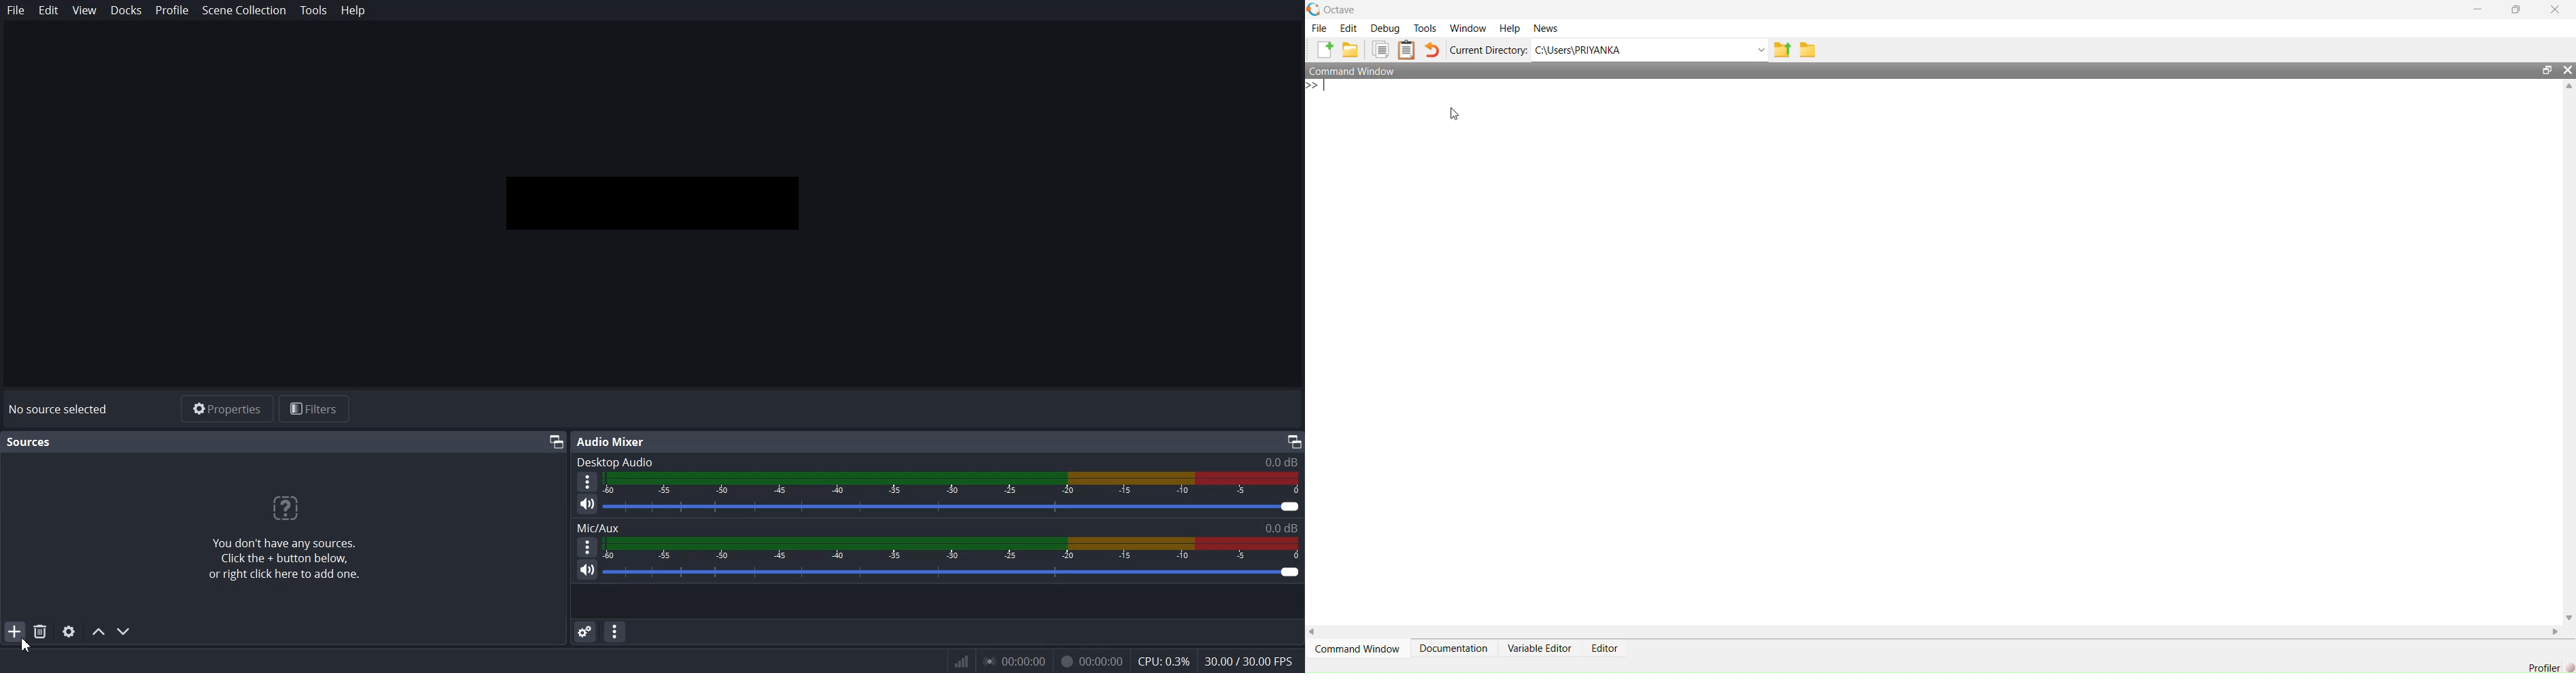 This screenshot has height=700, width=2576. What do you see at coordinates (283, 539) in the screenshot?
I see `Text 1` at bounding box center [283, 539].